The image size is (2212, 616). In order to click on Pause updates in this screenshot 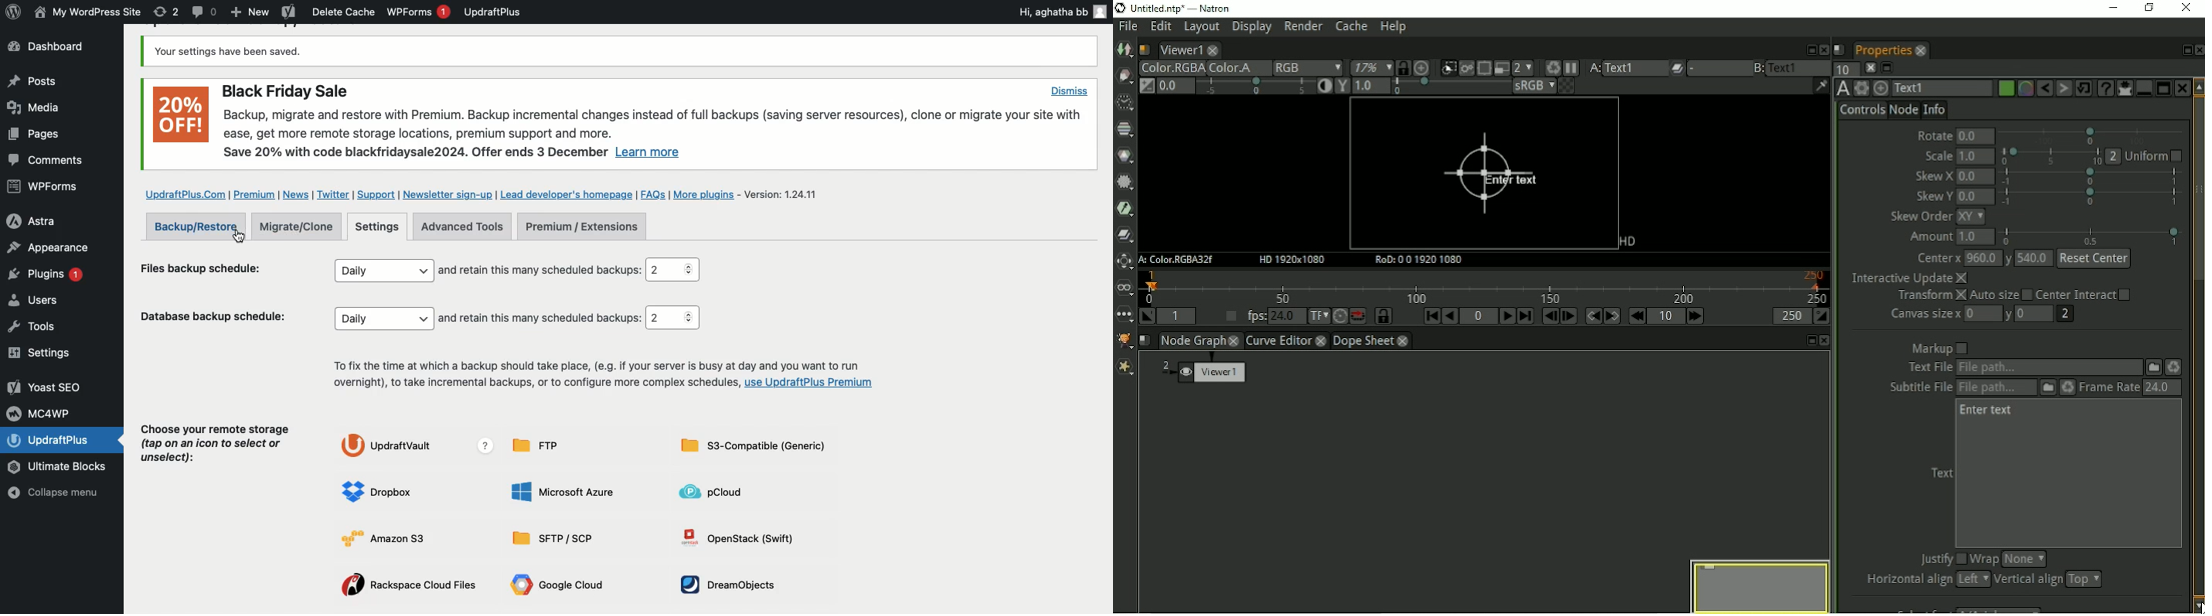, I will do `click(1572, 68)`.